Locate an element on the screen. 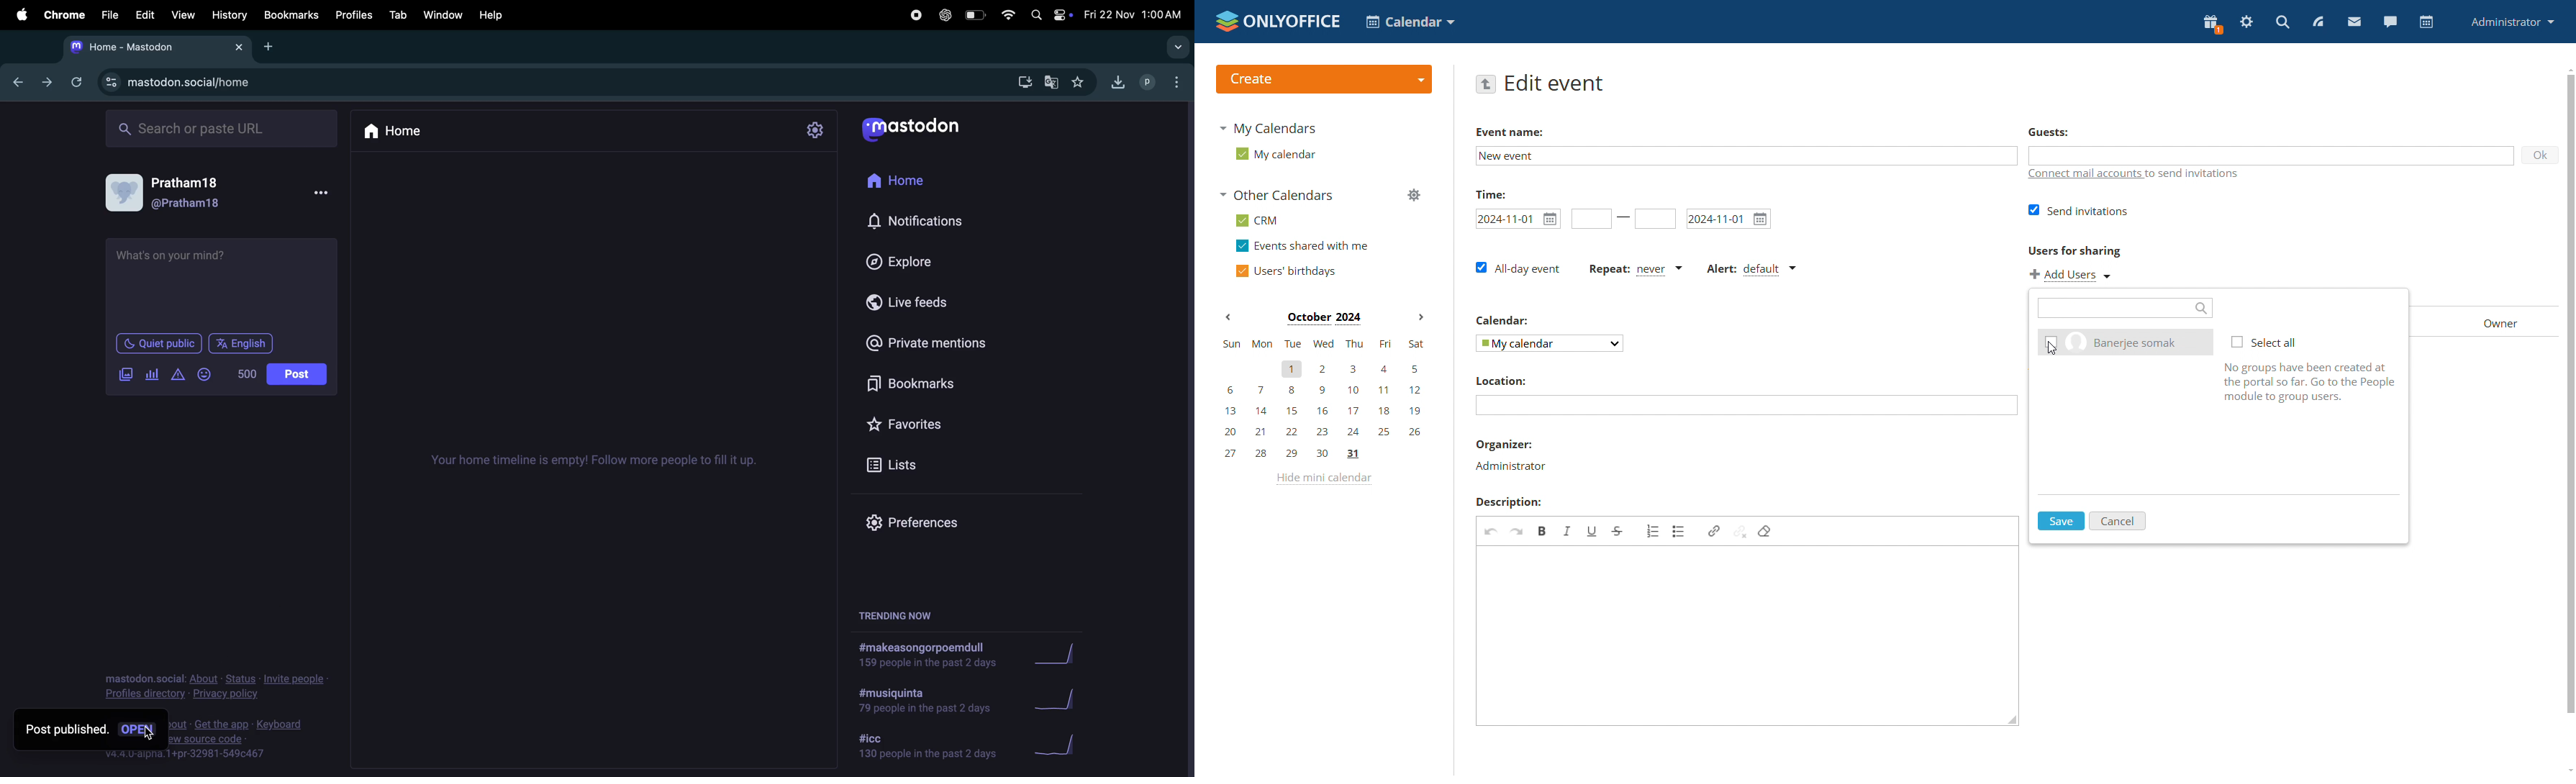 This screenshot has height=784, width=2576. select application is located at coordinates (1412, 23).